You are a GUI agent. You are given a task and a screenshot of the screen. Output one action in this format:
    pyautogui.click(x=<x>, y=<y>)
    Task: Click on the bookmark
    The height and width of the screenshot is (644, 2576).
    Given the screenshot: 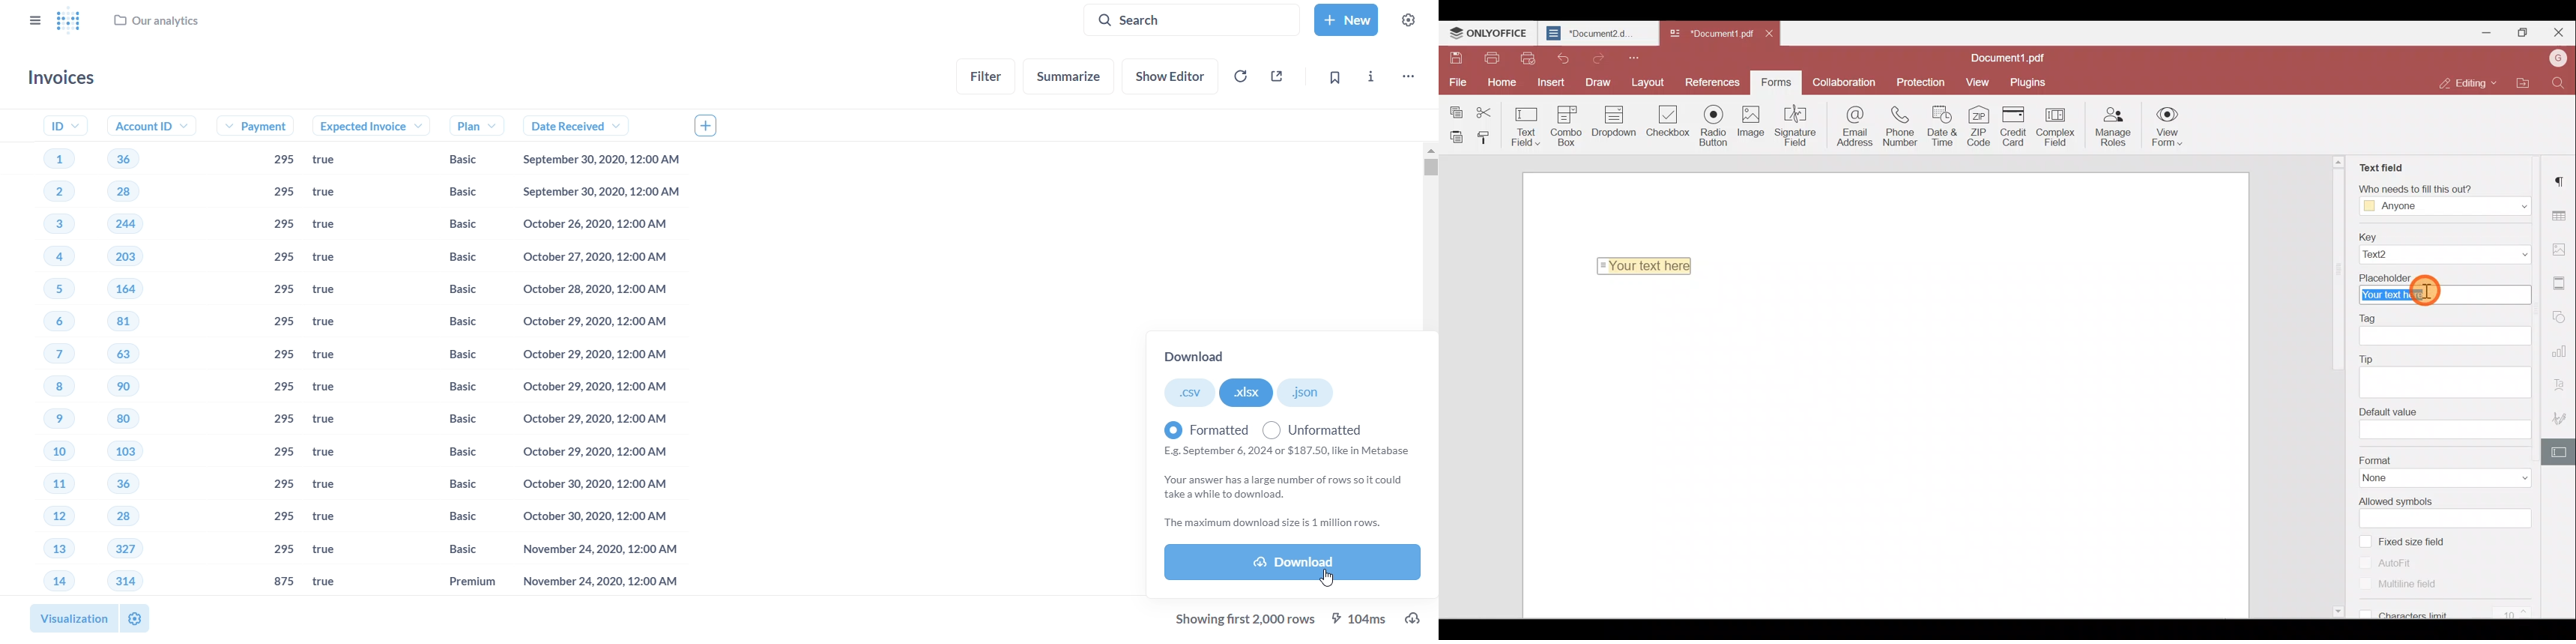 What is the action you would take?
    pyautogui.click(x=1334, y=77)
    